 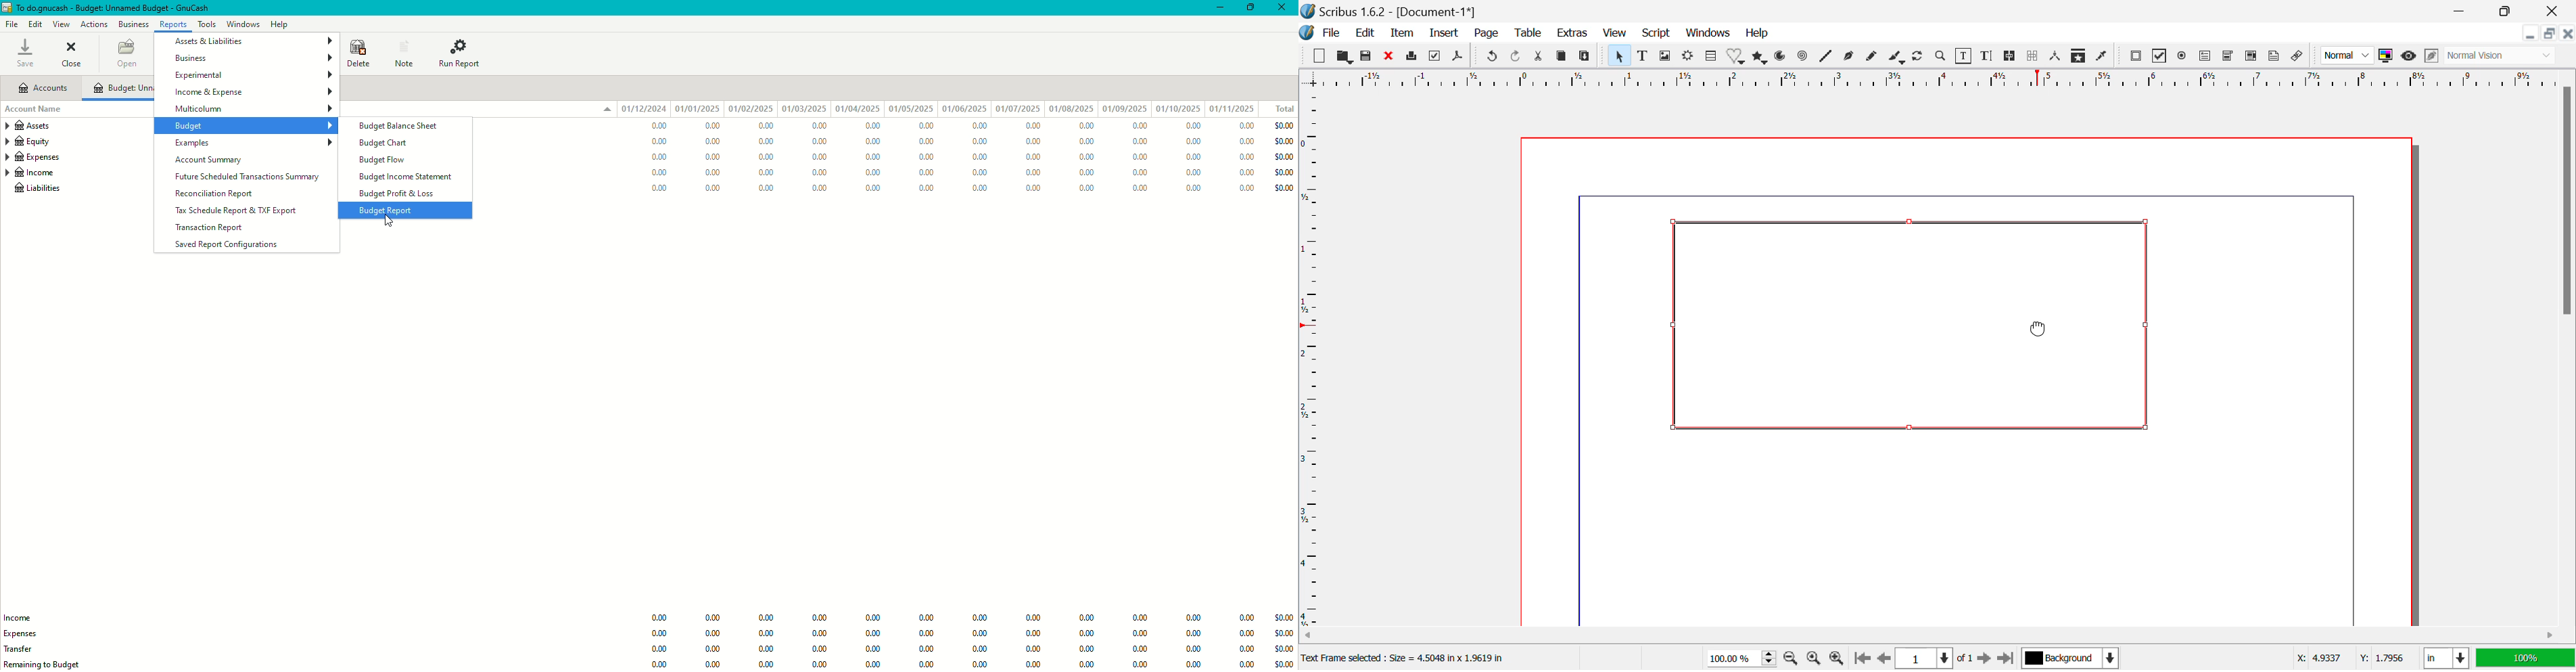 I want to click on Zoom 100%, so click(x=1743, y=657).